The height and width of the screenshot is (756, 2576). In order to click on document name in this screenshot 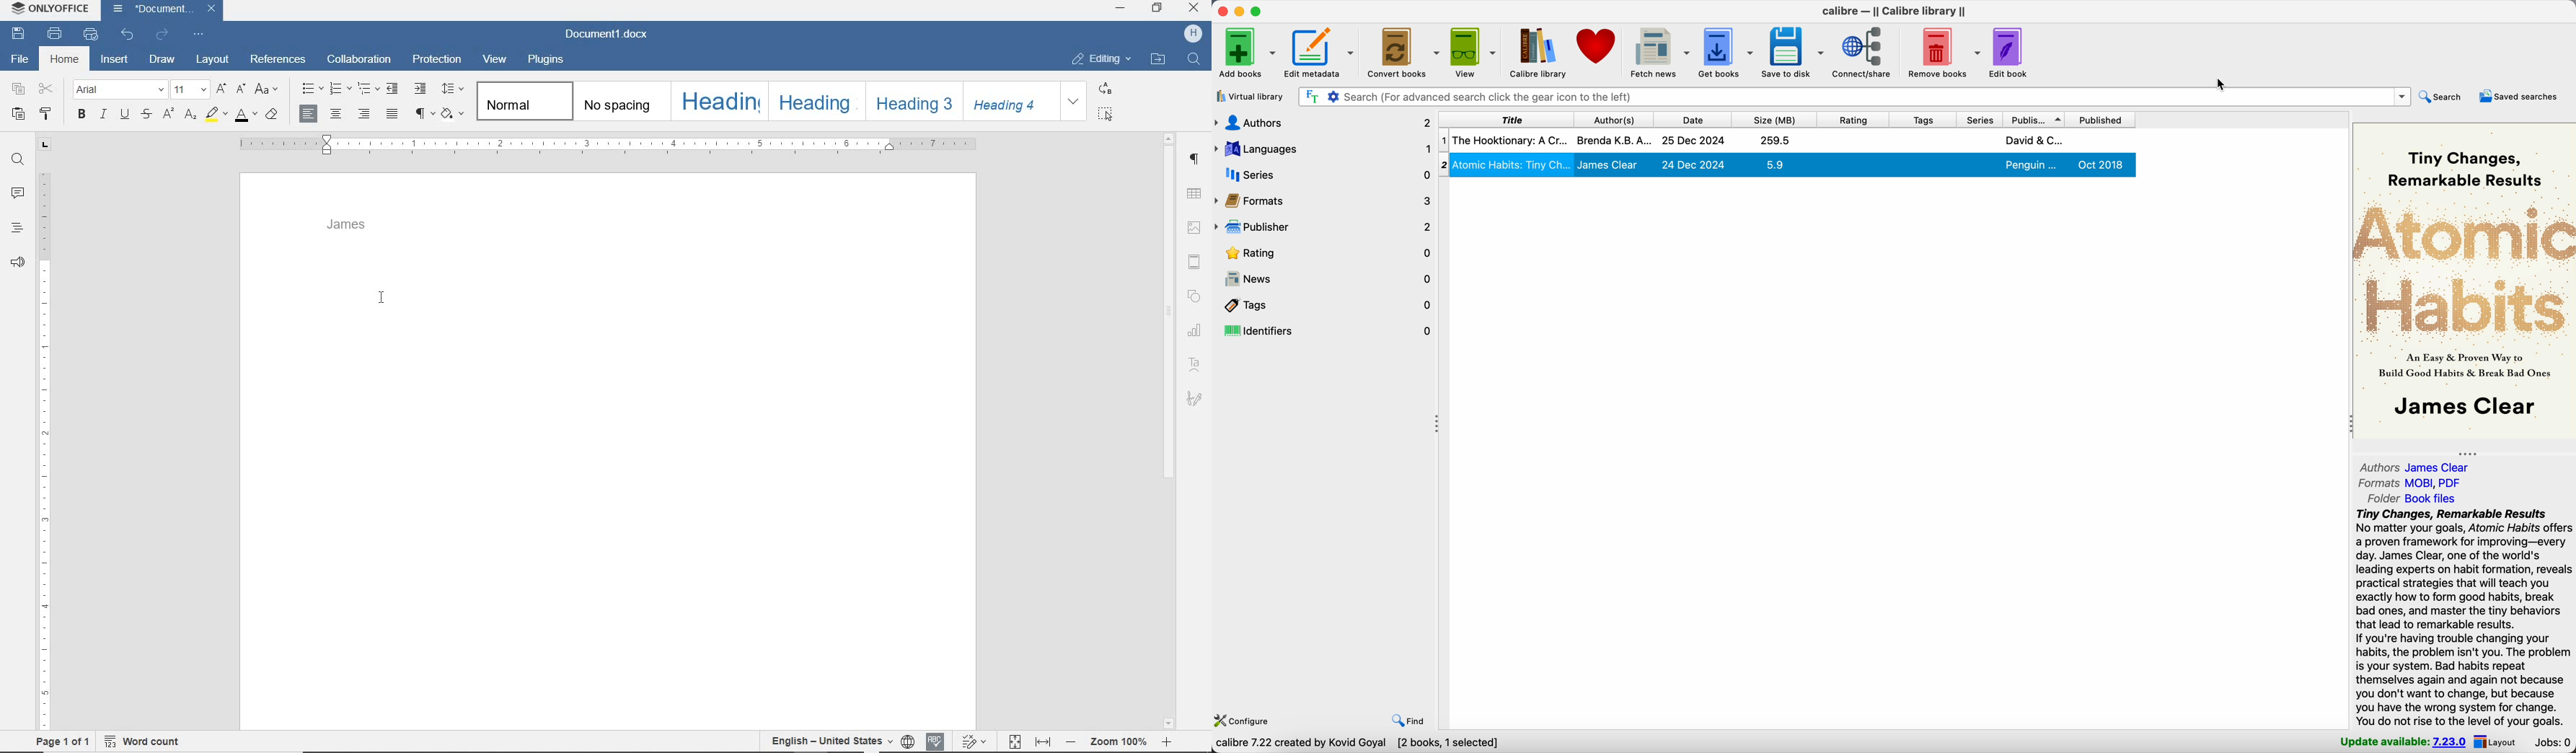, I will do `click(152, 9)`.